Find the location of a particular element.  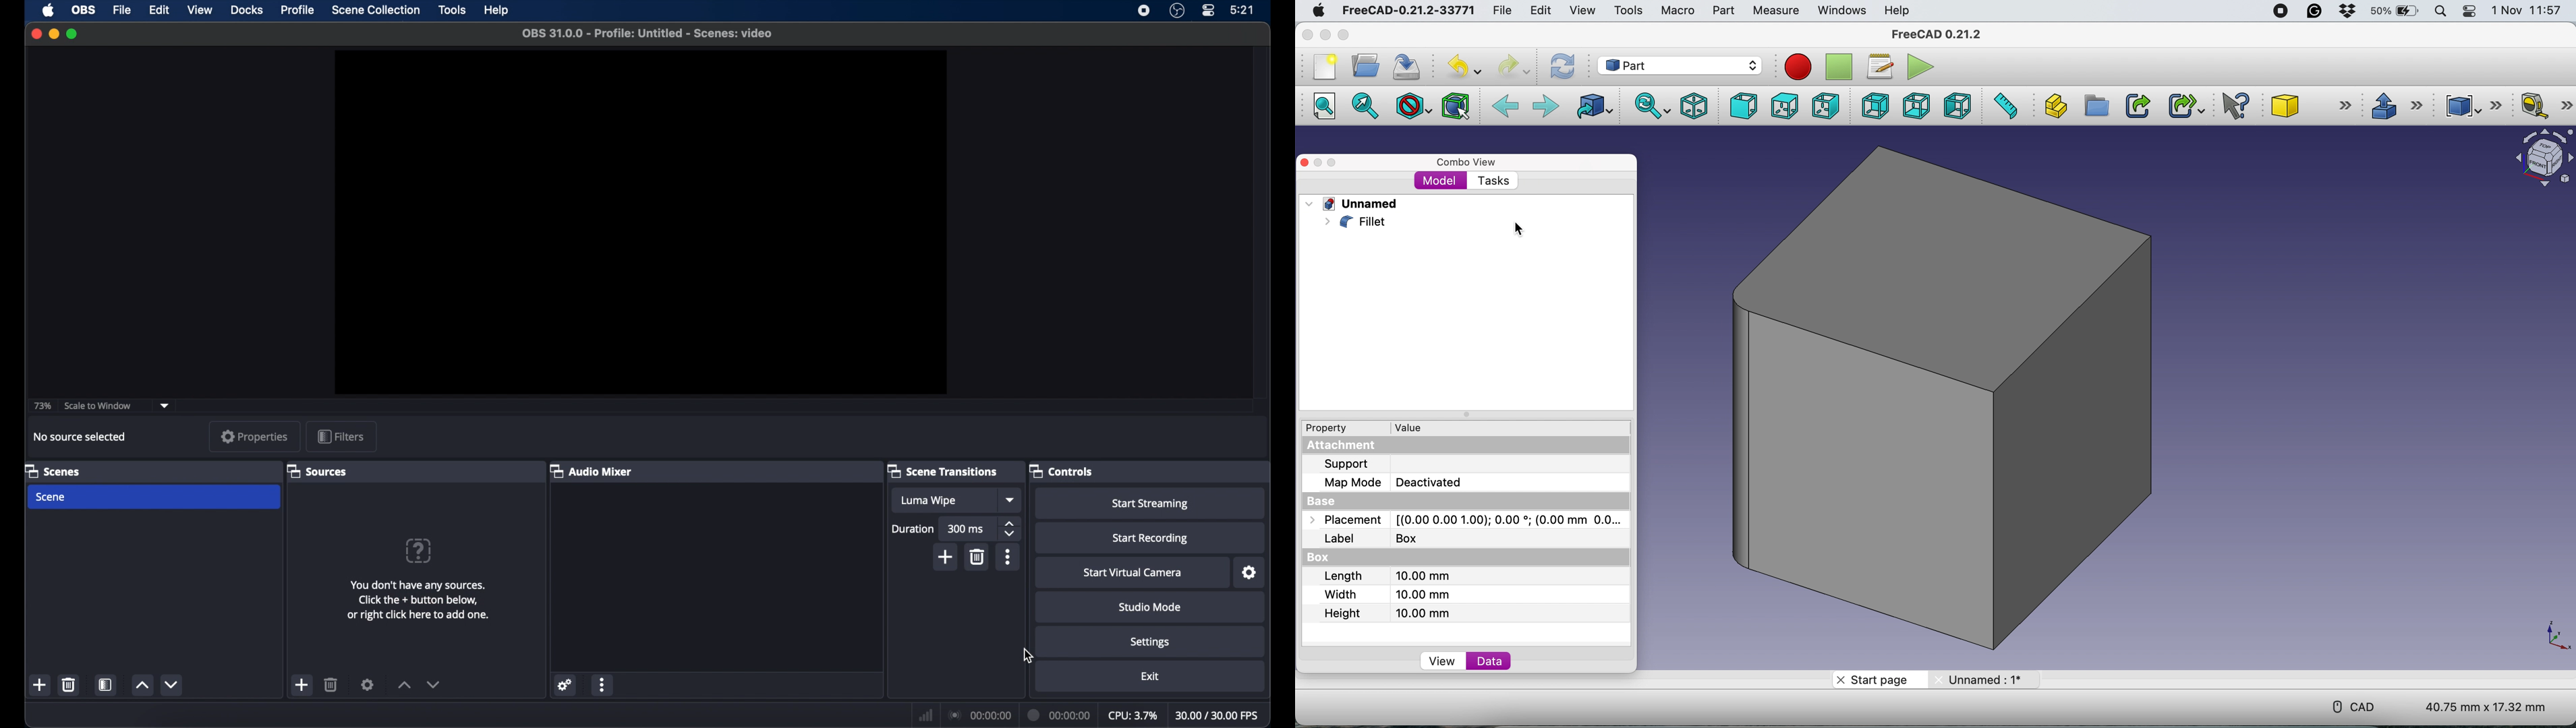

73% is located at coordinates (42, 406).